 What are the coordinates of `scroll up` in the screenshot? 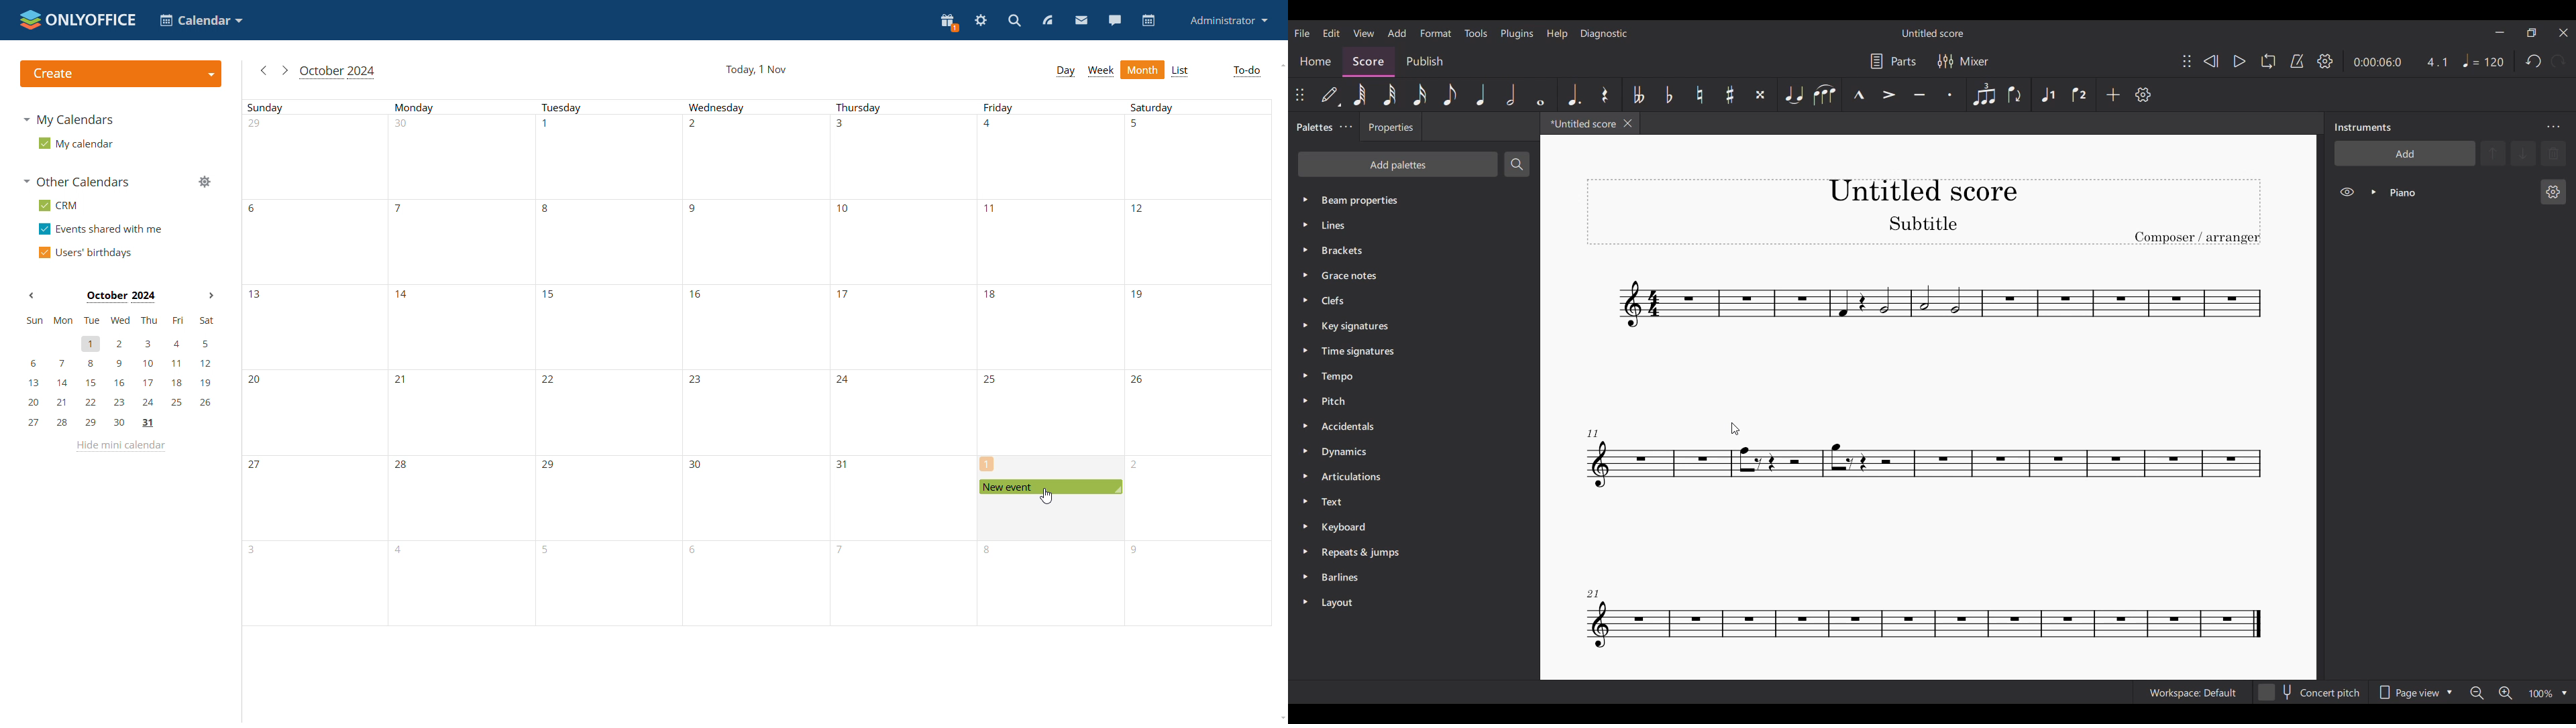 It's located at (1282, 66).